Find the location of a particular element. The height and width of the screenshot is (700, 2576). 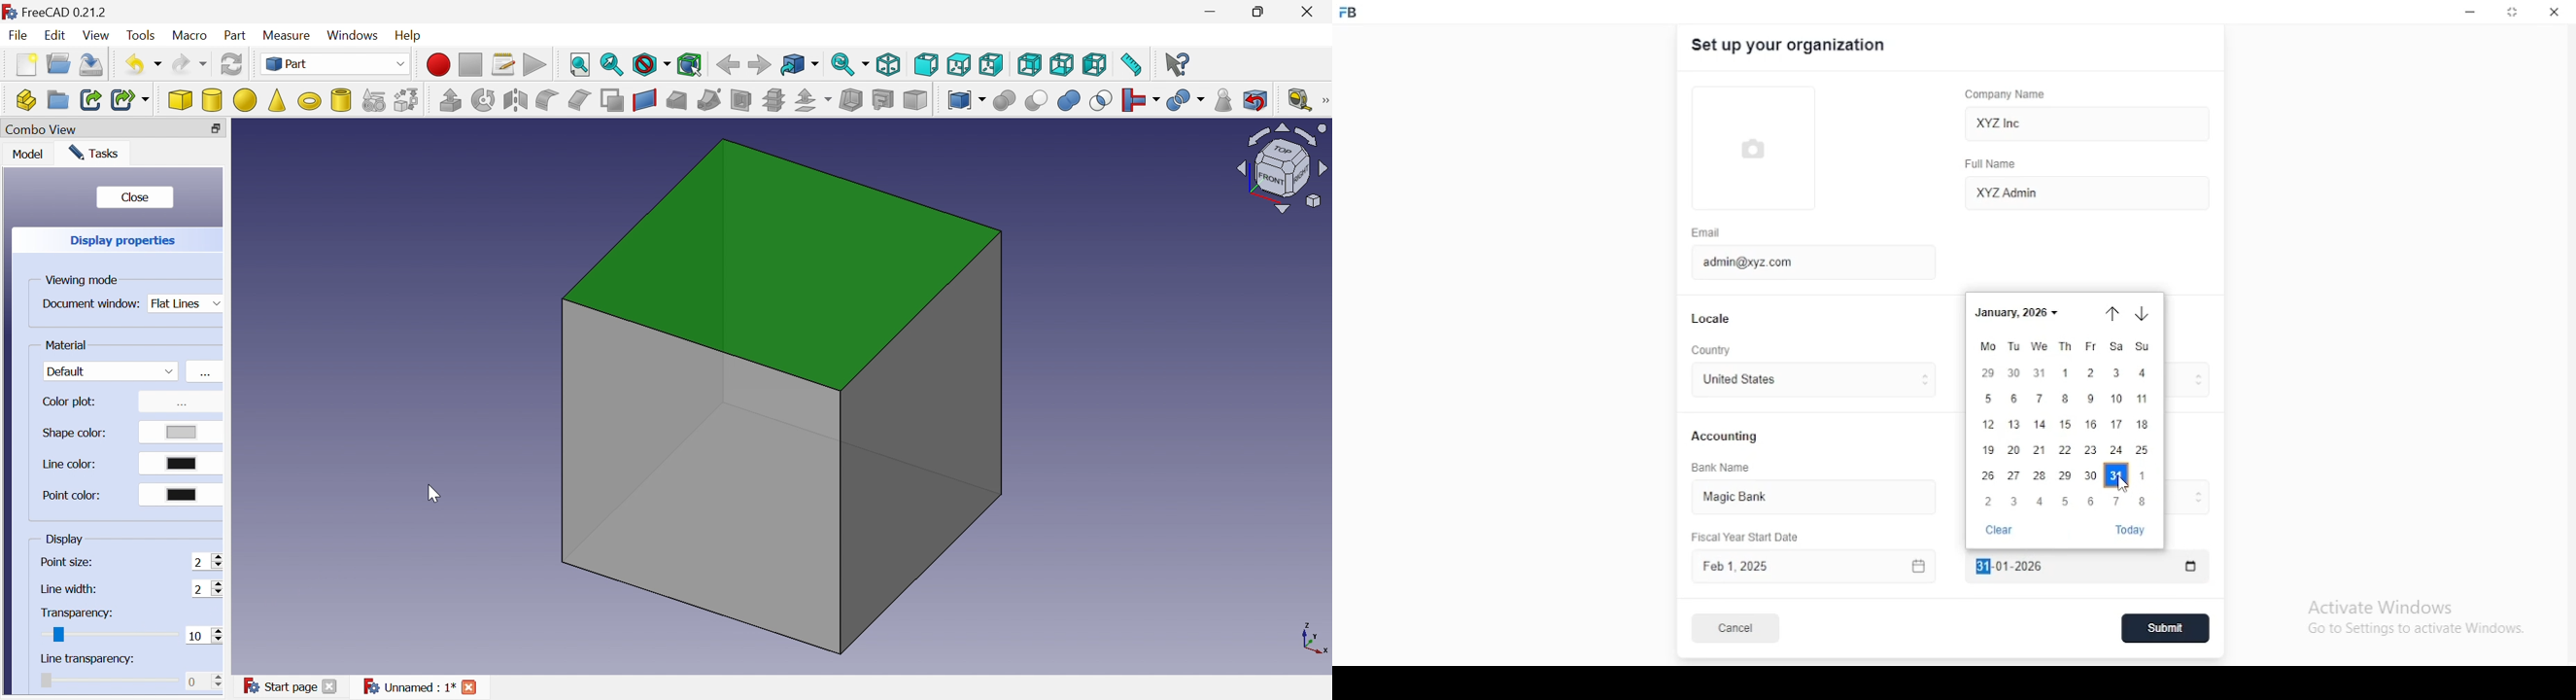

Select color is located at coordinates (183, 494).